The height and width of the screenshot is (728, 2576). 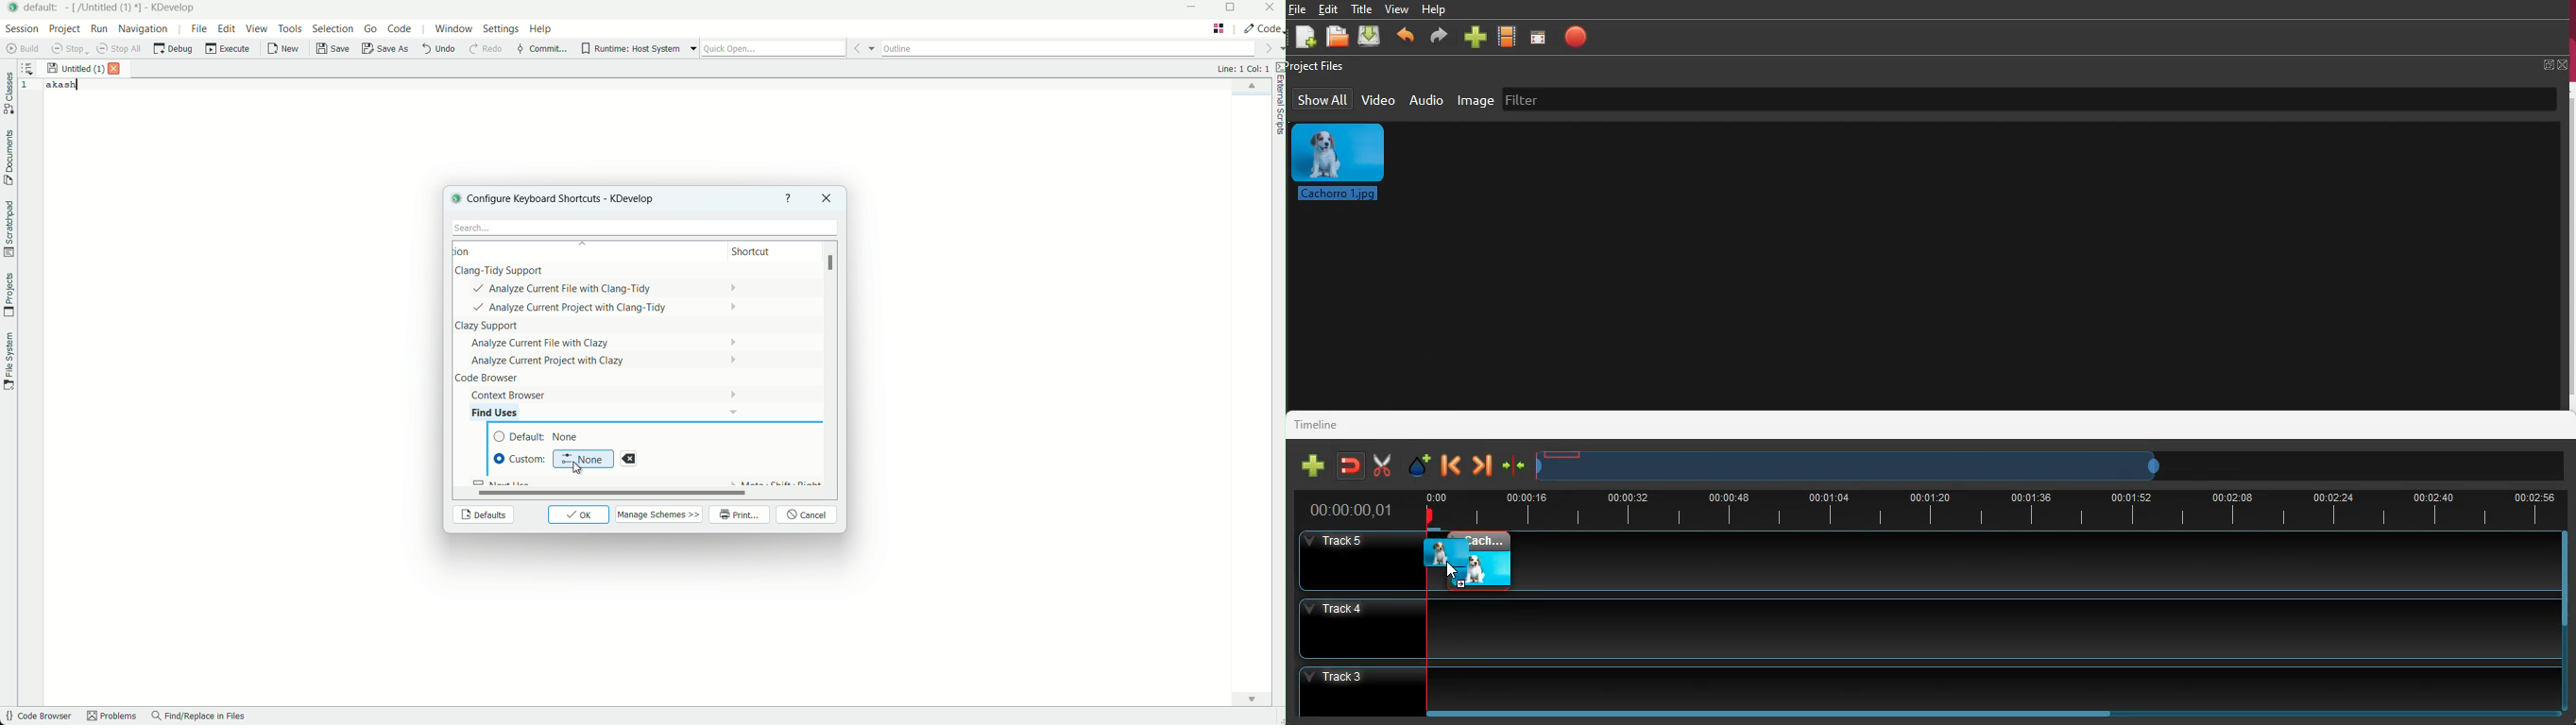 I want to click on image, so click(x=1476, y=560).